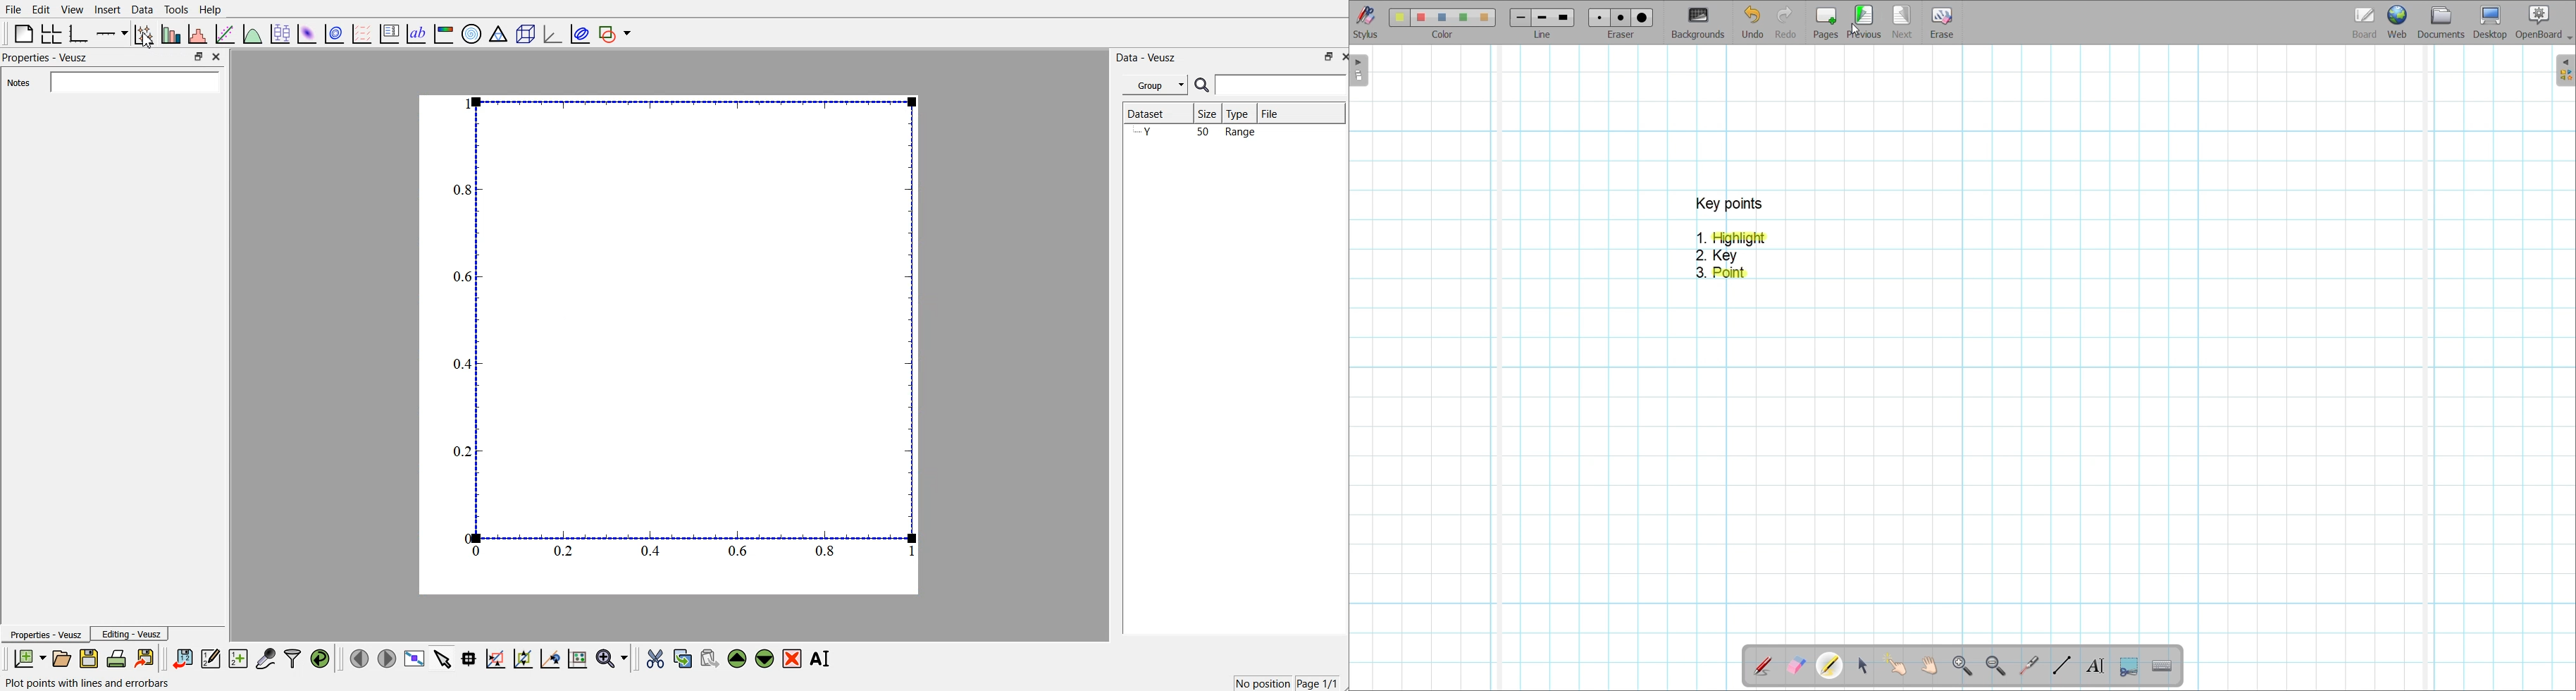 Image resolution: width=2576 pixels, height=700 pixels. I want to click on base graphs, so click(81, 32).